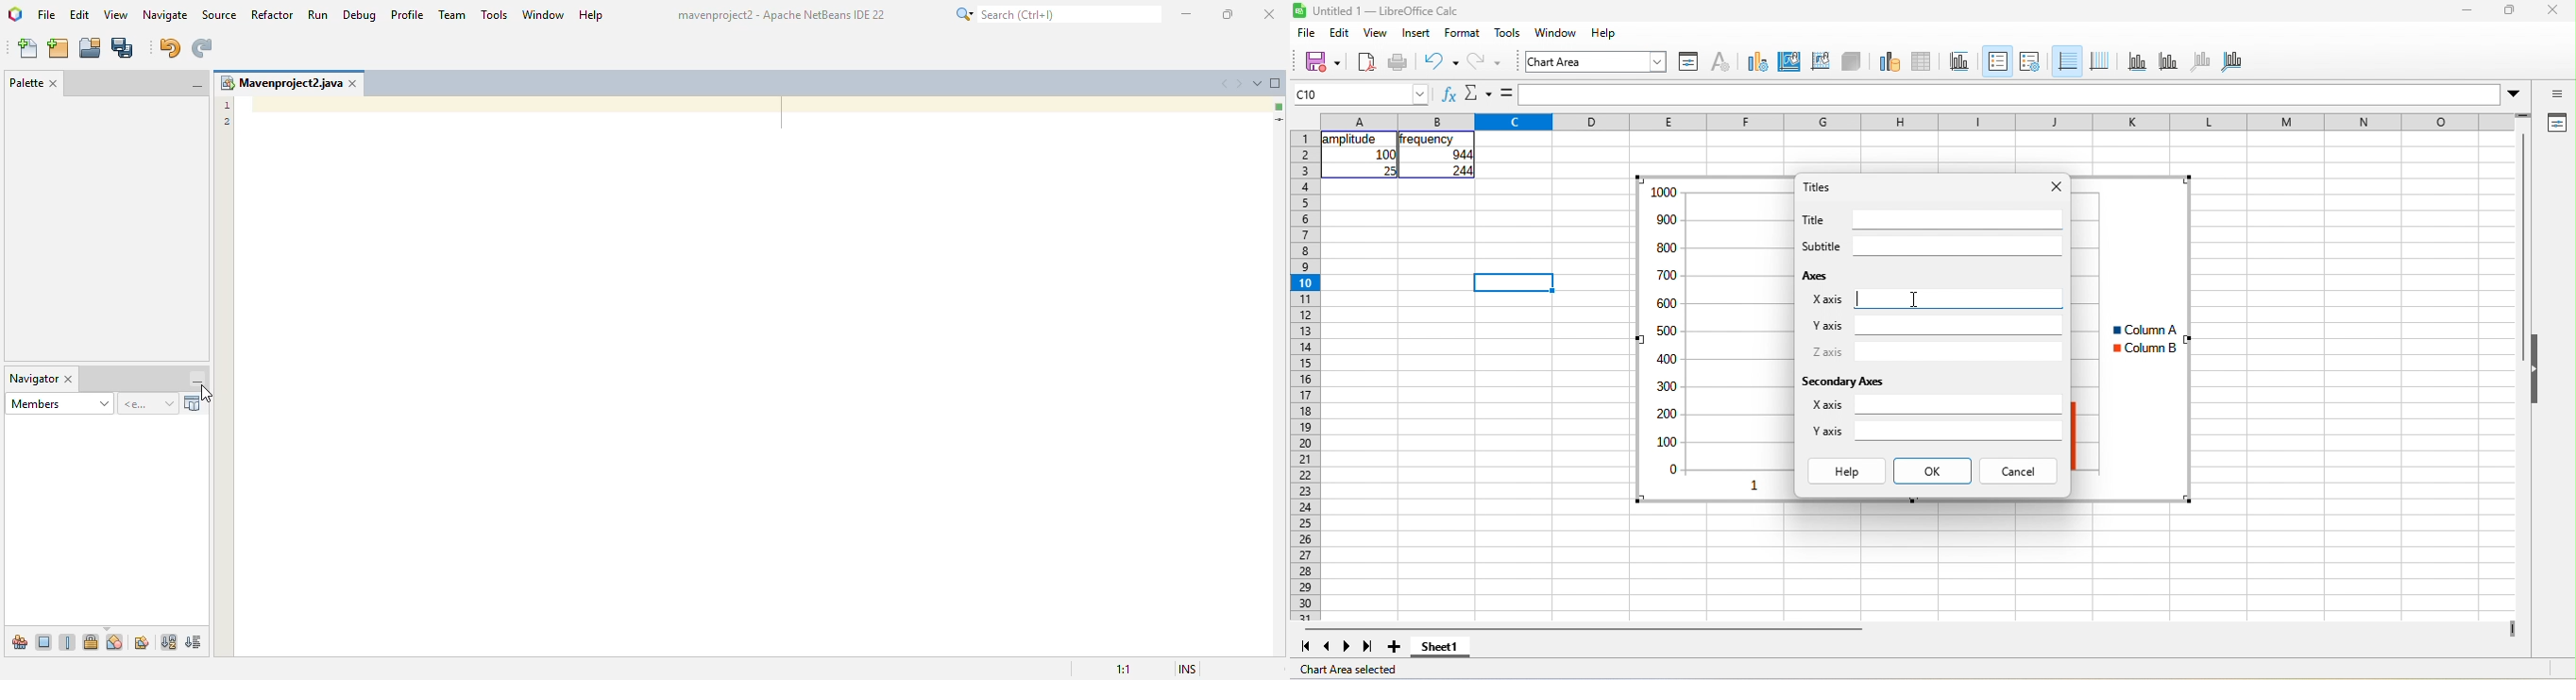 The image size is (2576, 700). I want to click on amplitude, so click(1352, 139).